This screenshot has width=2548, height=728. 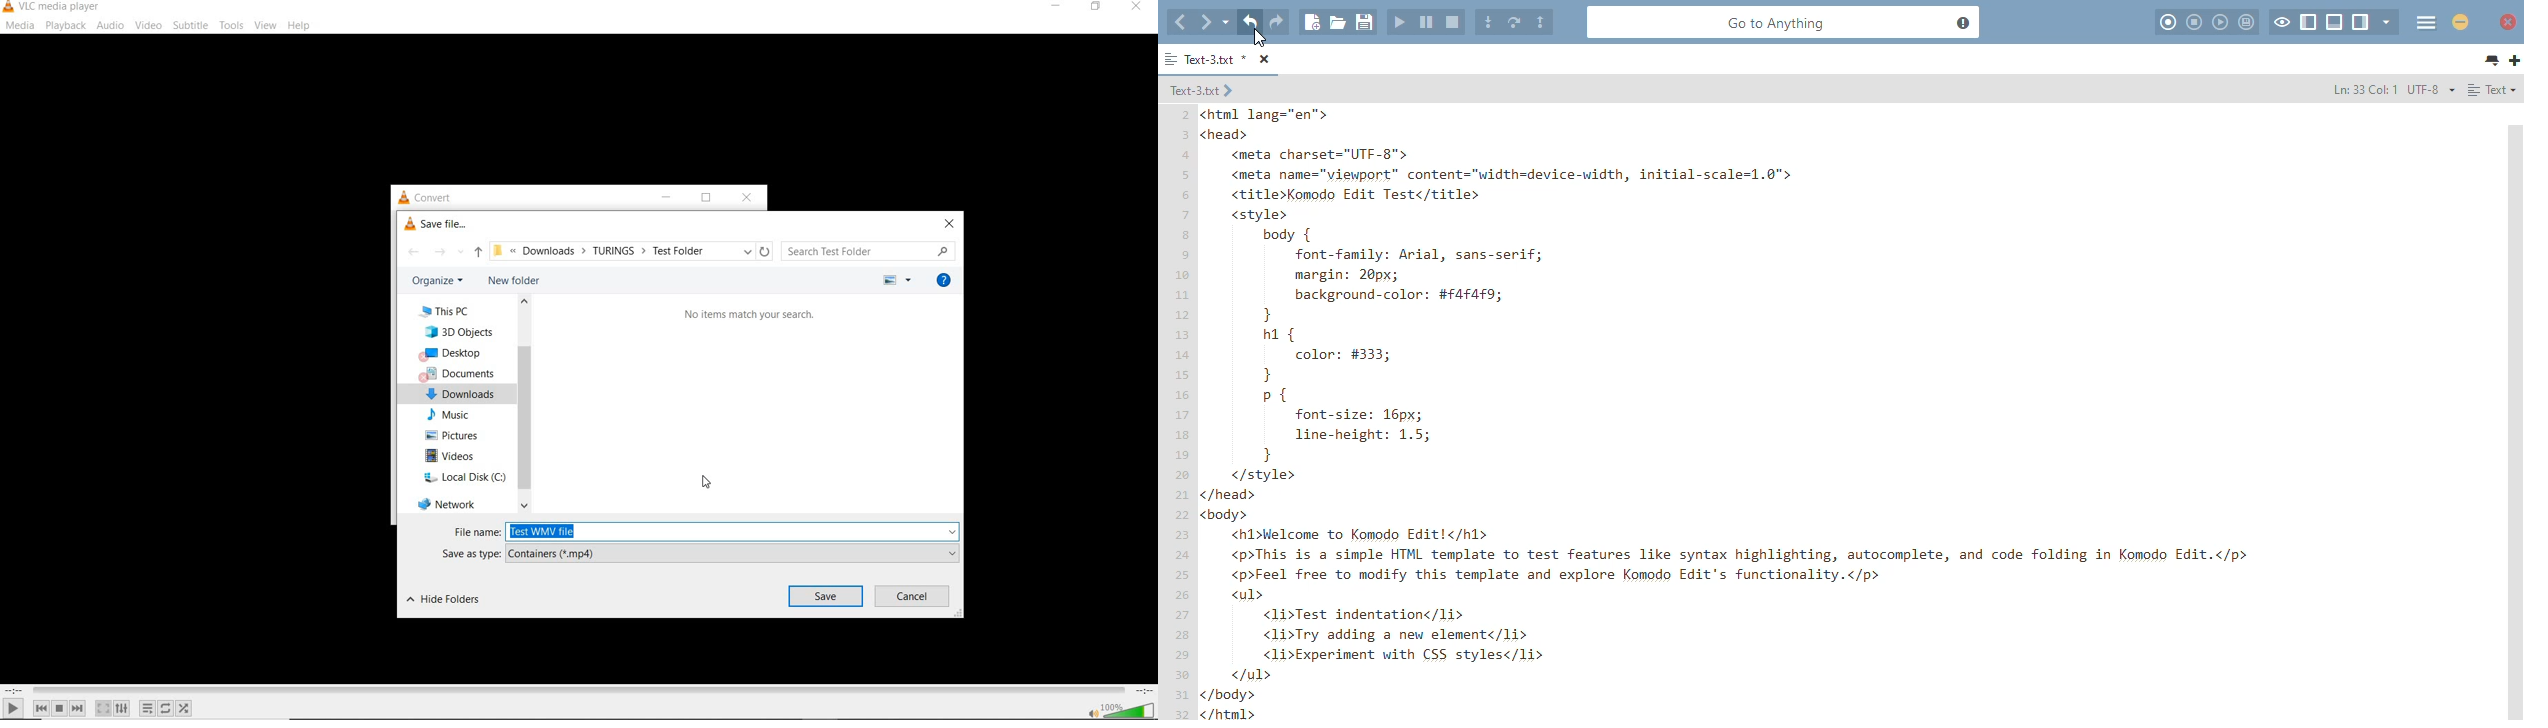 I want to click on organize, so click(x=440, y=280).